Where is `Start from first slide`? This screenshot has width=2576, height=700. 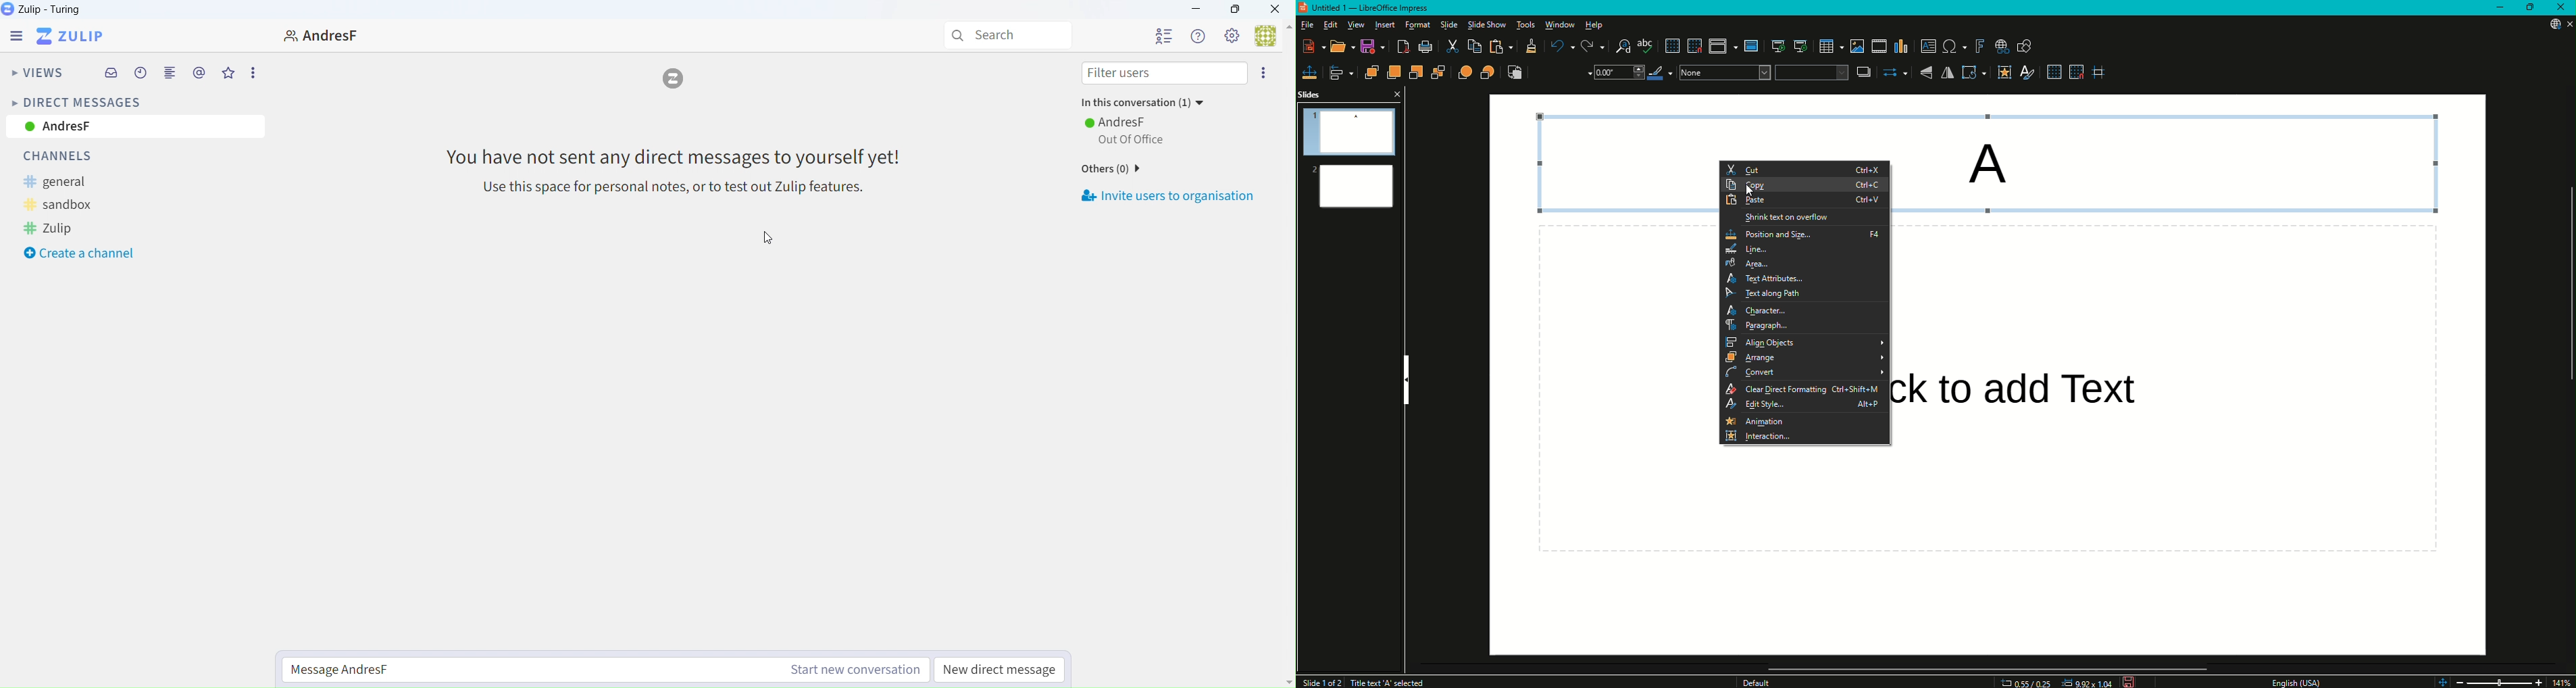 Start from first slide is located at coordinates (1775, 45).